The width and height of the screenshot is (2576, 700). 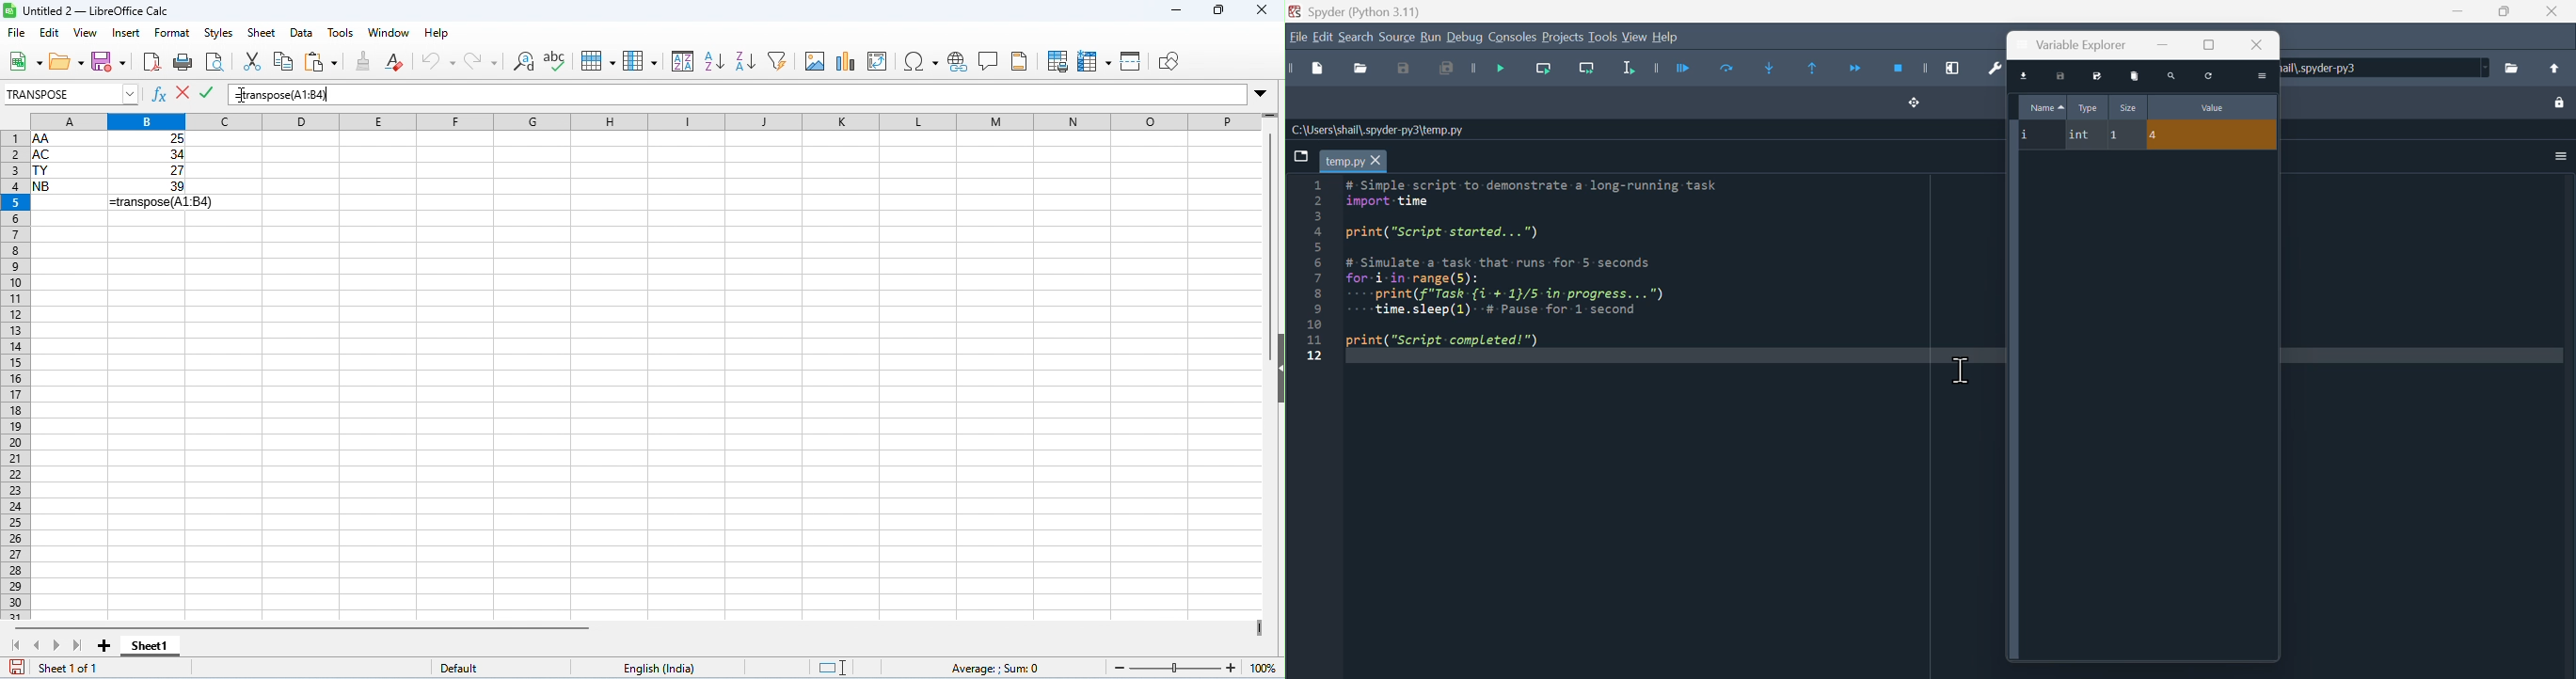 What do you see at coordinates (216, 63) in the screenshot?
I see `print preview` at bounding box center [216, 63].